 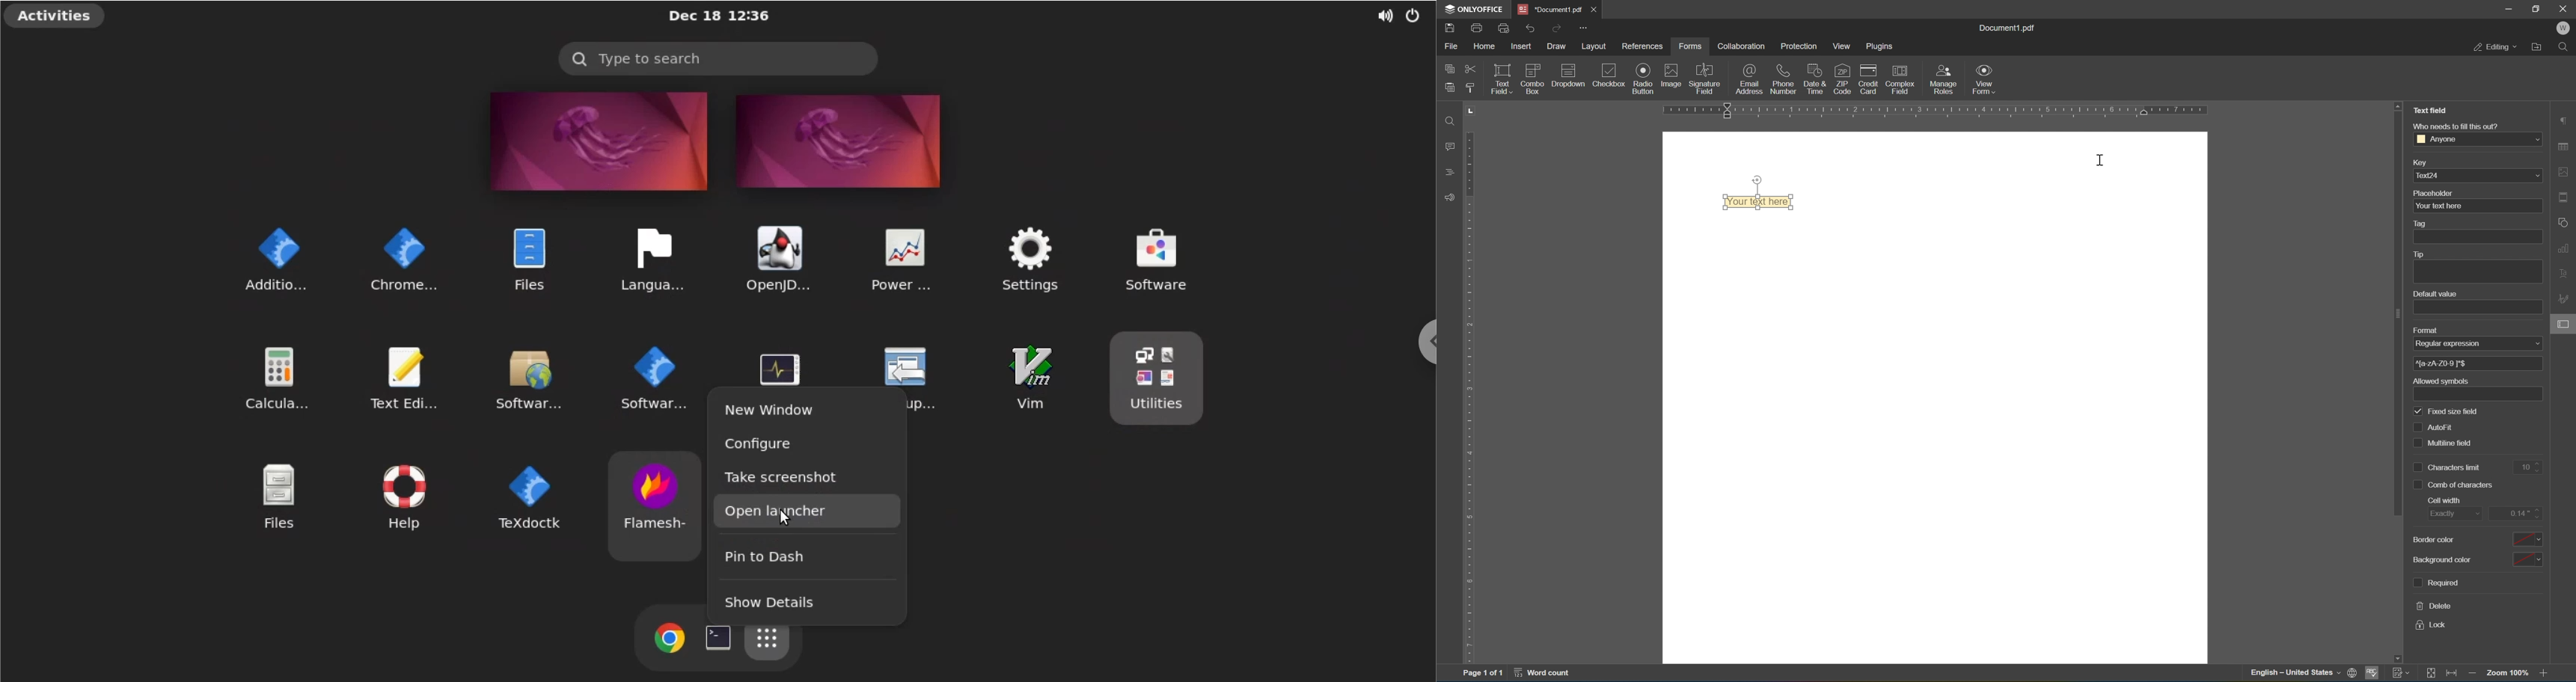 I want to click on sound settings menu, so click(x=1373, y=13).